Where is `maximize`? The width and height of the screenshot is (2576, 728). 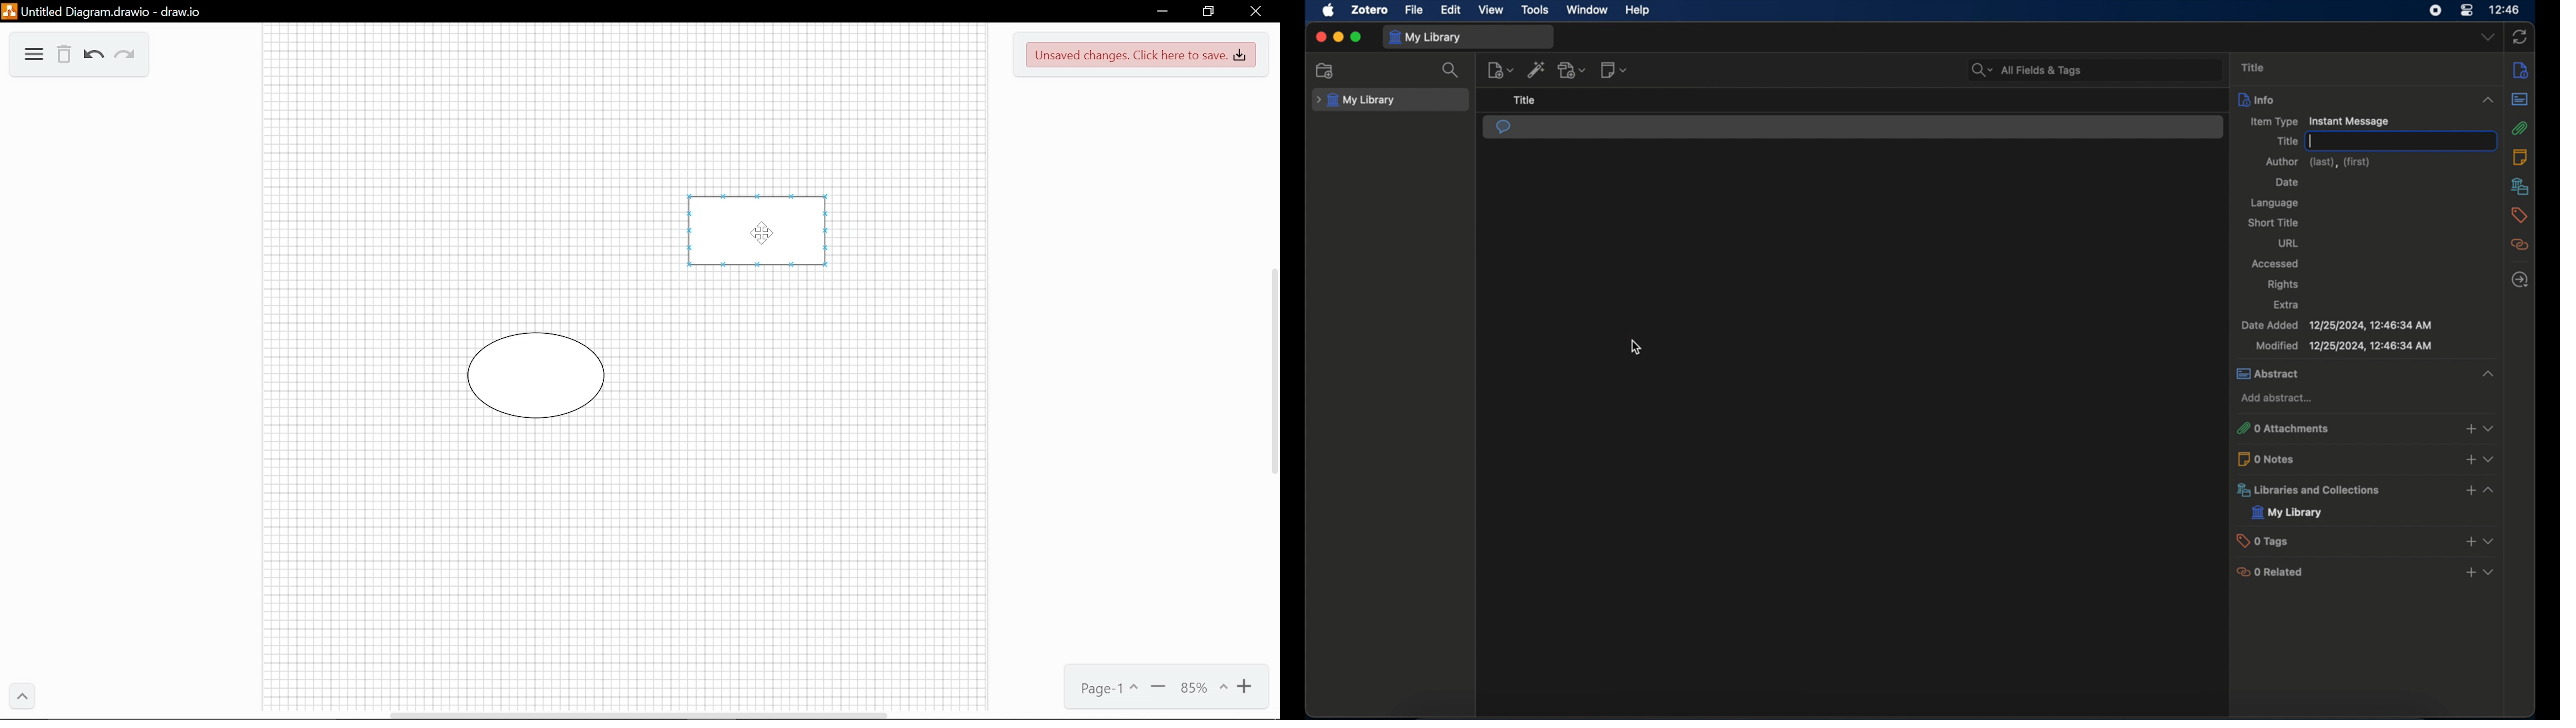
maximize is located at coordinates (1356, 37).